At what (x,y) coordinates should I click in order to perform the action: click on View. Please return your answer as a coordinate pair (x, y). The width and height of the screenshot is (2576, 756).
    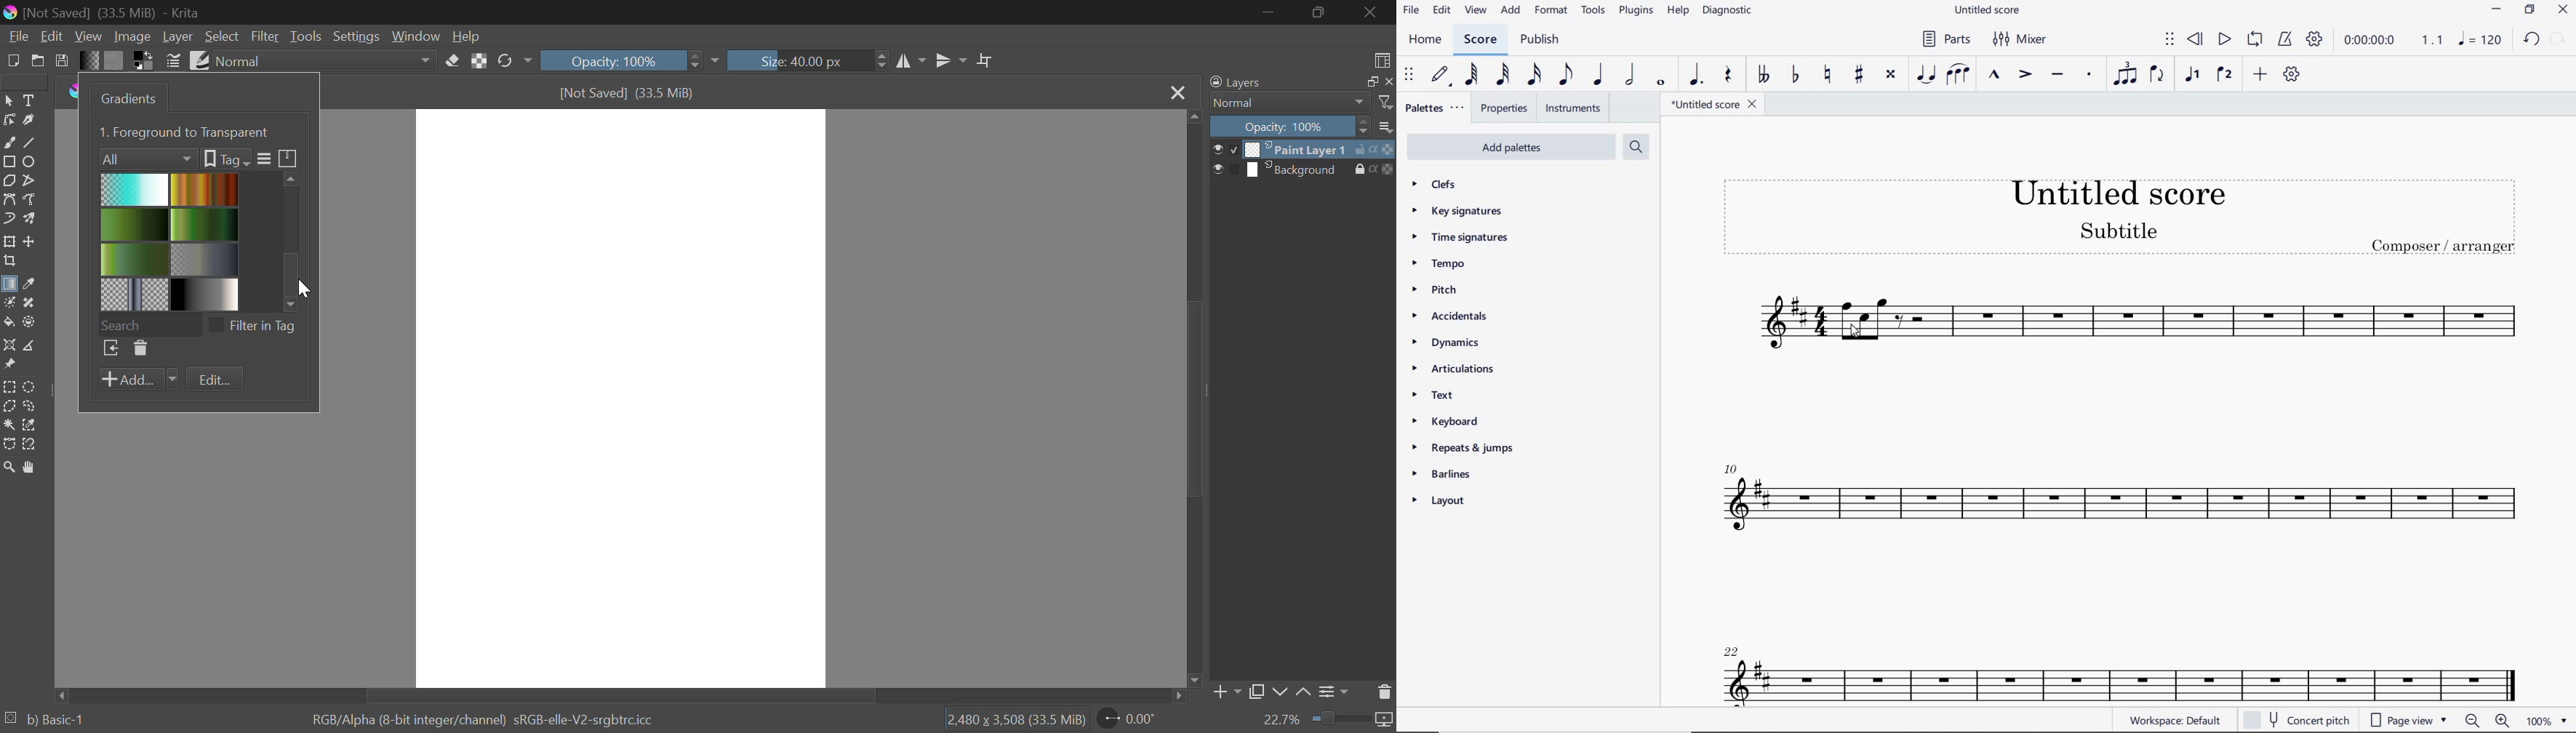
    Looking at the image, I should click on (89, 36).